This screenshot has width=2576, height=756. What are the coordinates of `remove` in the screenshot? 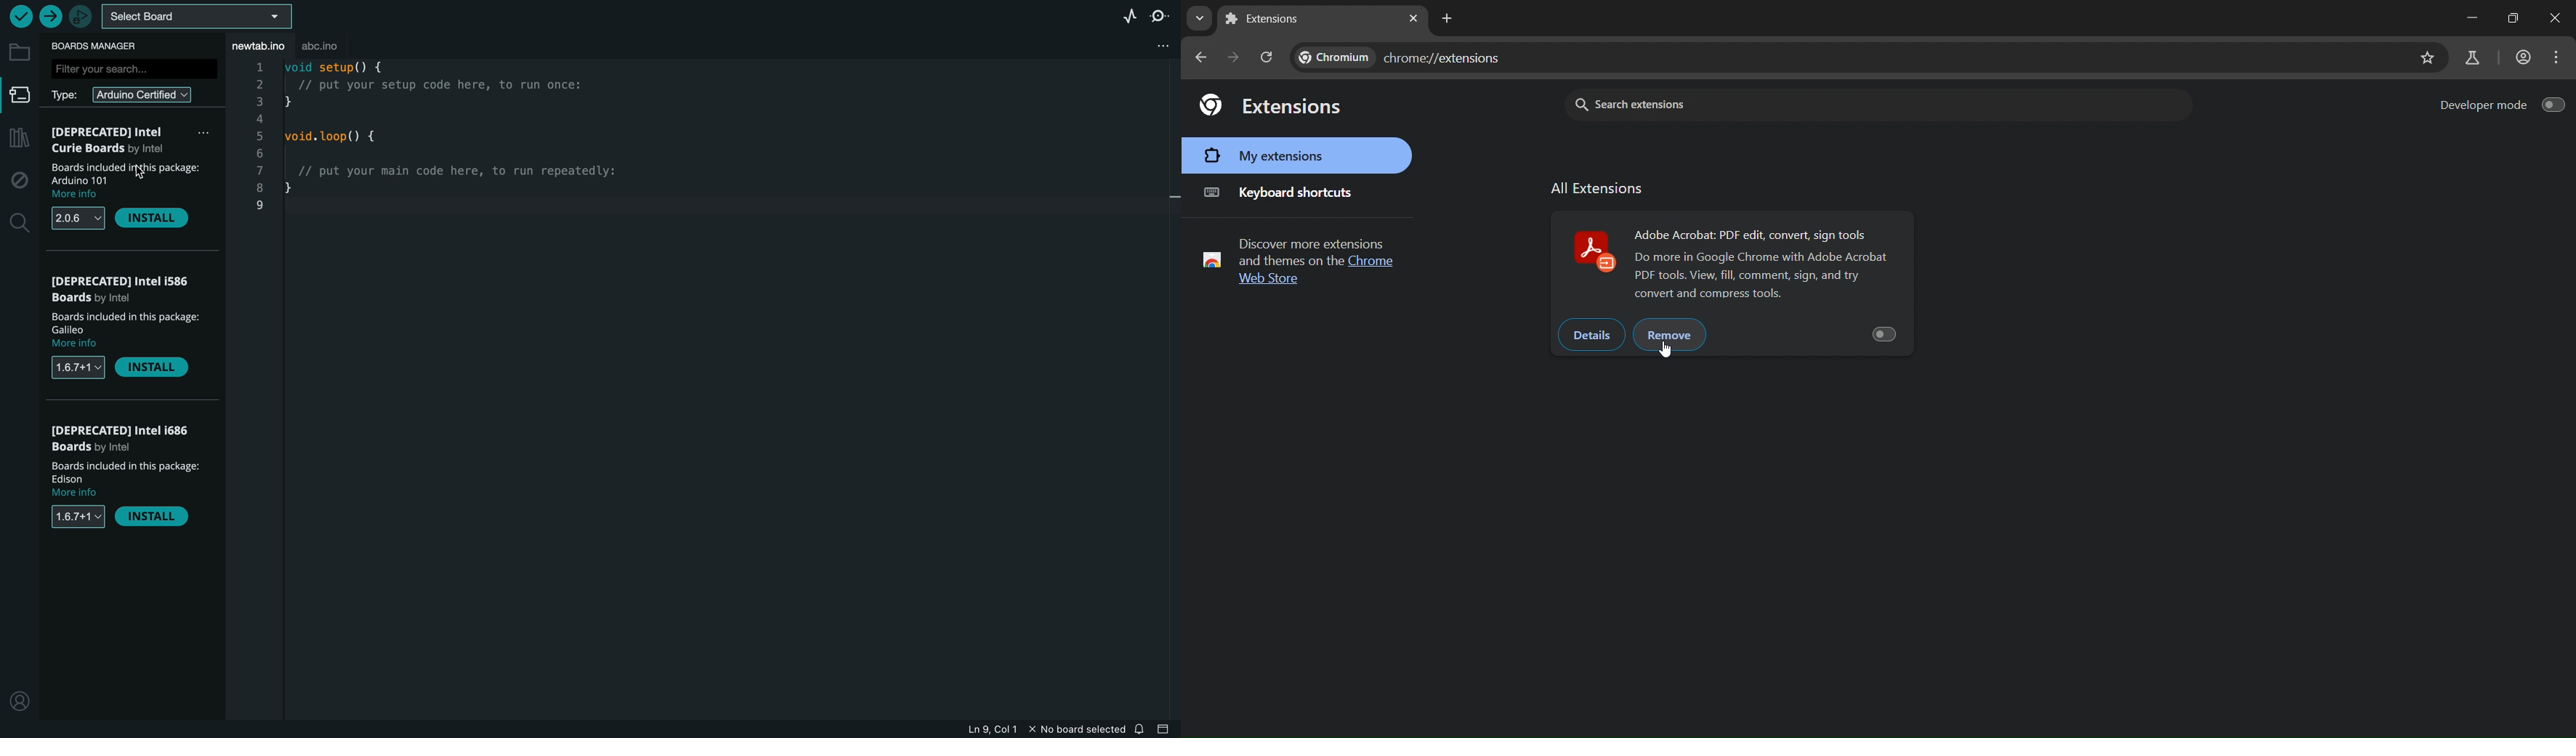 It's located at (1669, 333).